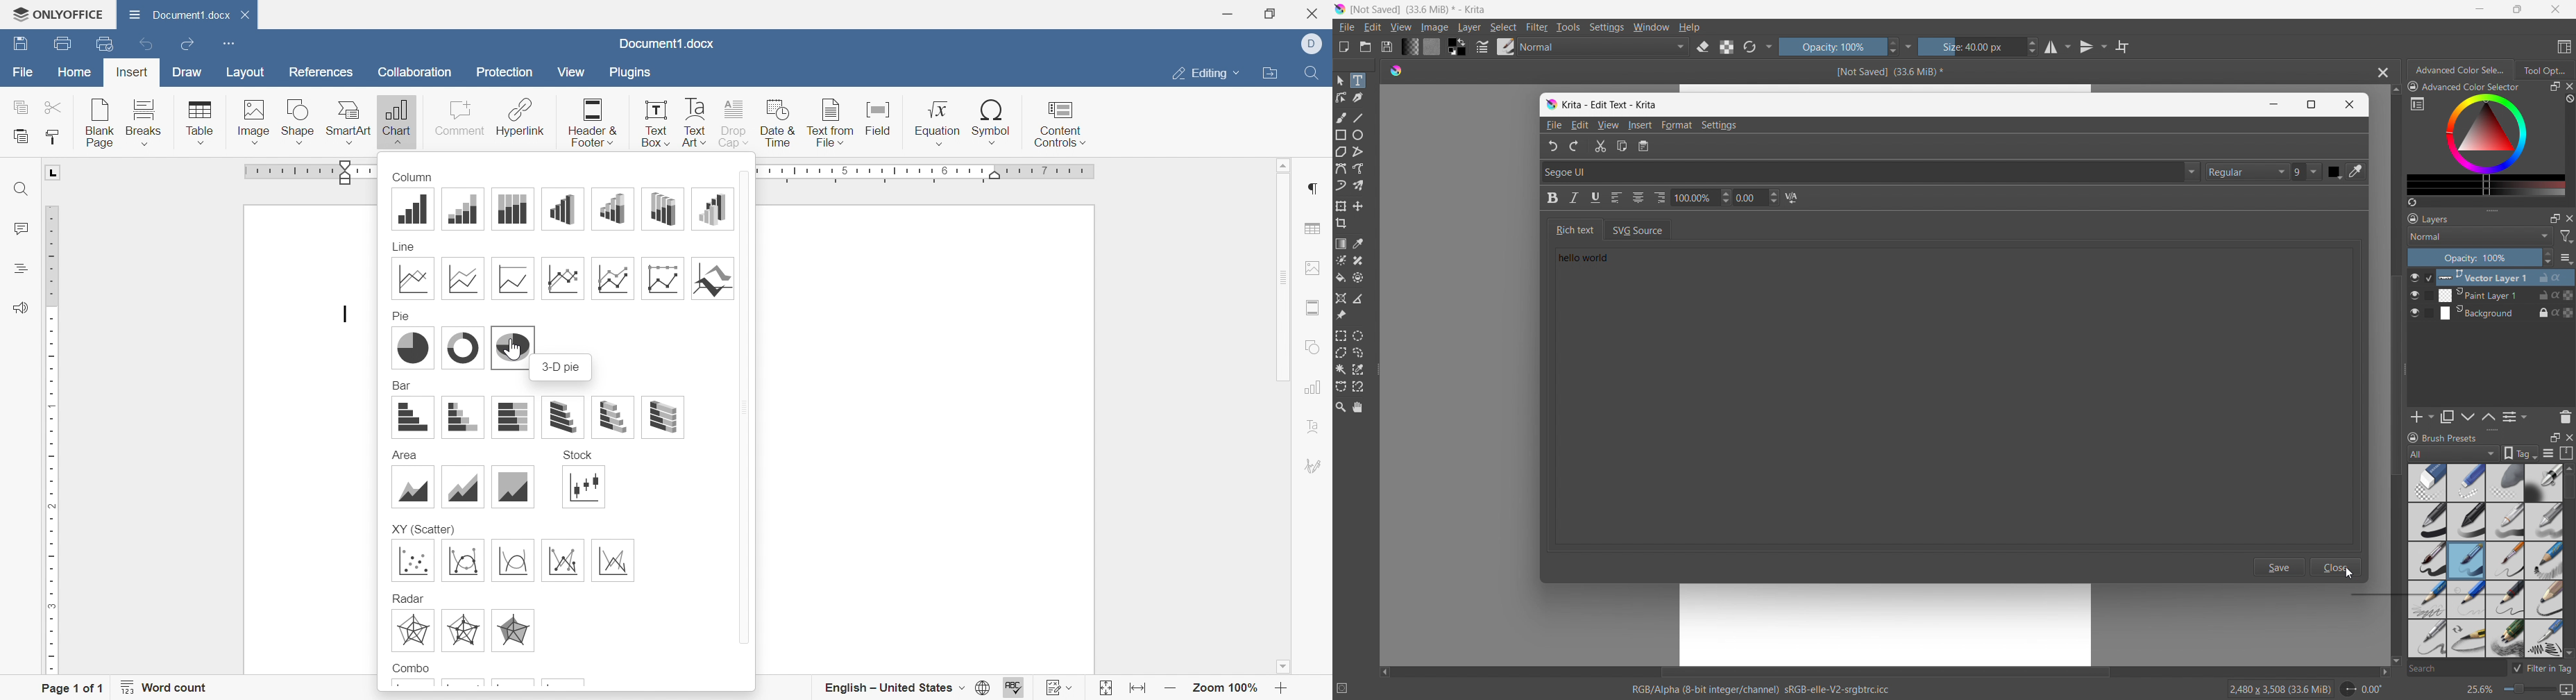  Describe the element at coordinates (254, 119) in the screenshot. I see `Image` at that location.